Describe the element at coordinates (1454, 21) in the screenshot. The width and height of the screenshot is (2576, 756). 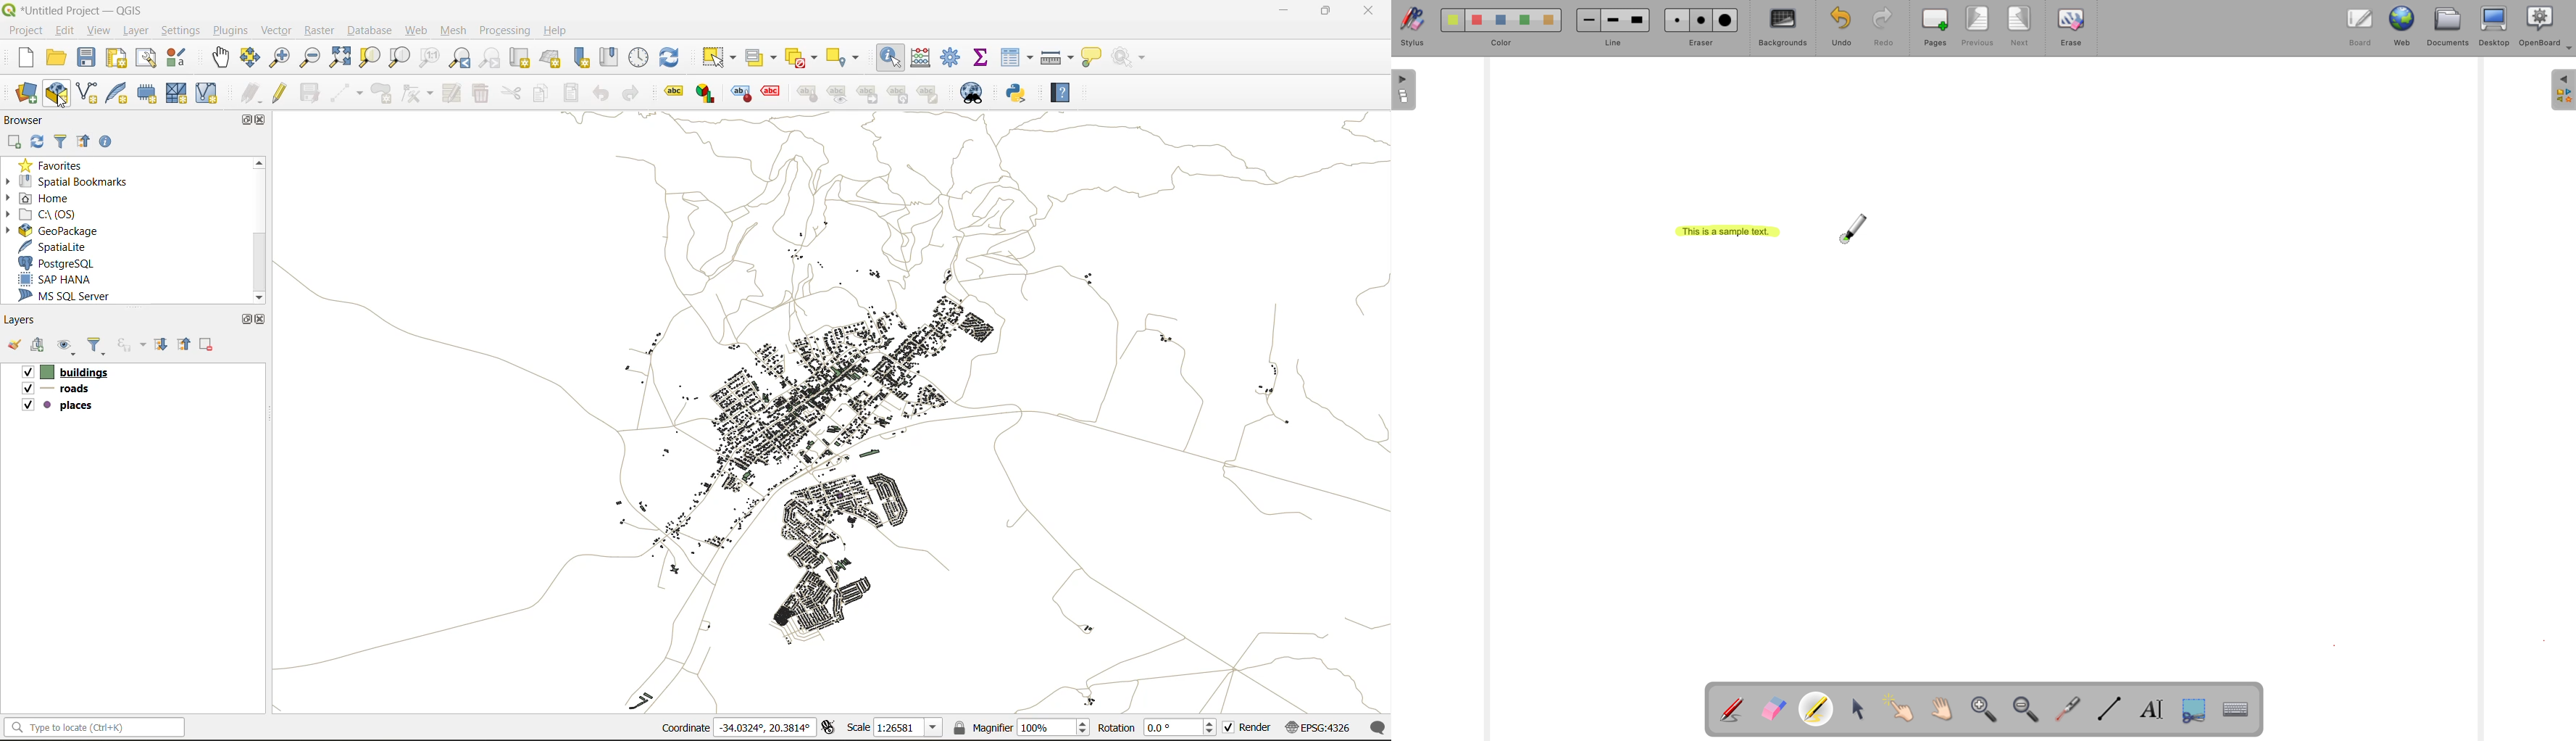
I see `Color 1` at that location.